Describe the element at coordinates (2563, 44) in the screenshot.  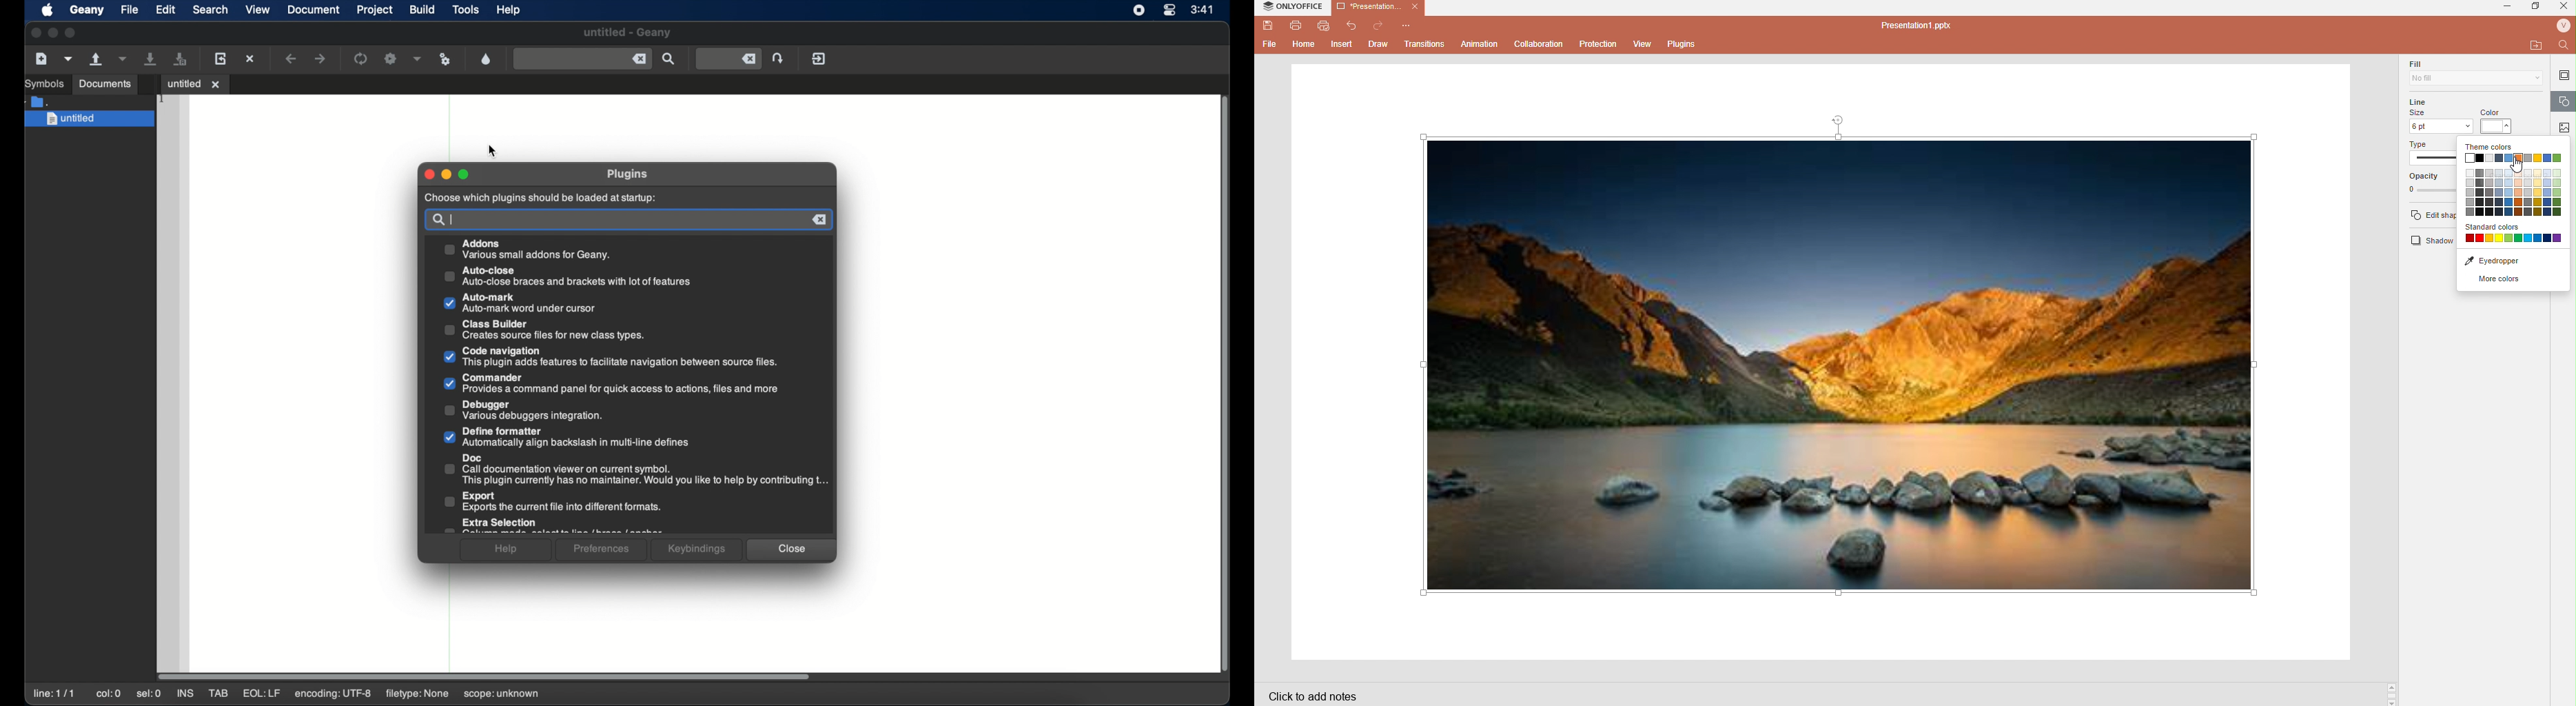
I see `Find` at that location.